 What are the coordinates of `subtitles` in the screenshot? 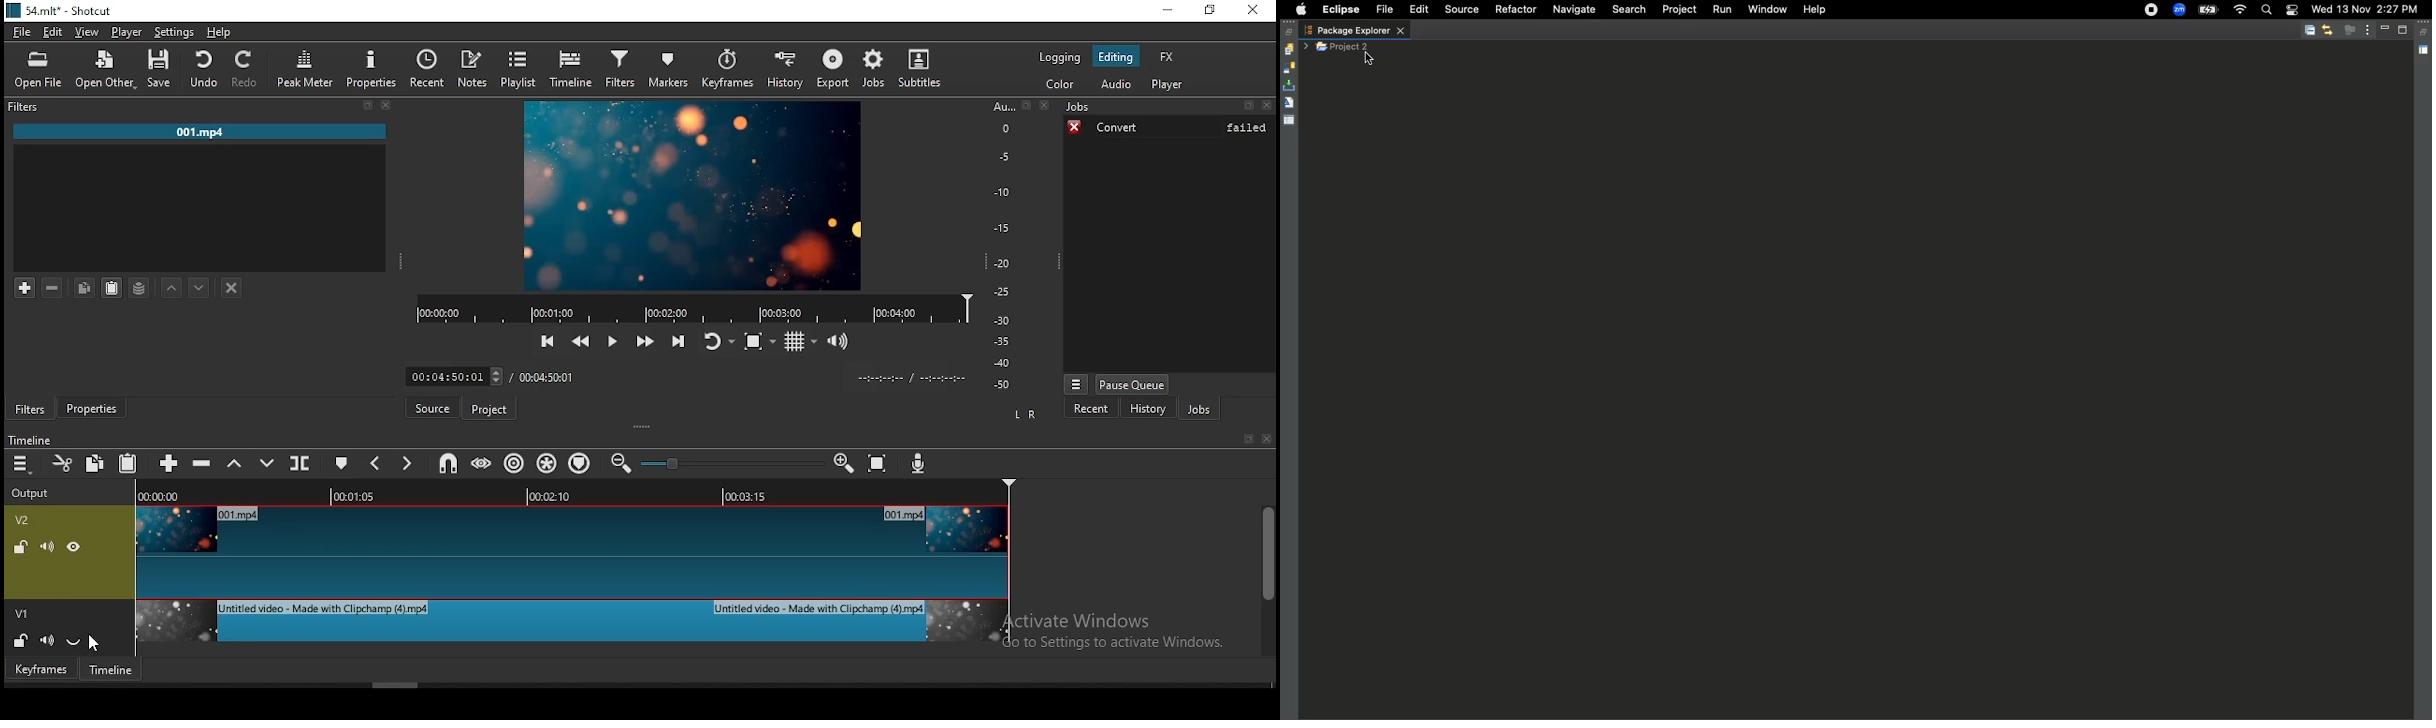 It's located at (924, 67).